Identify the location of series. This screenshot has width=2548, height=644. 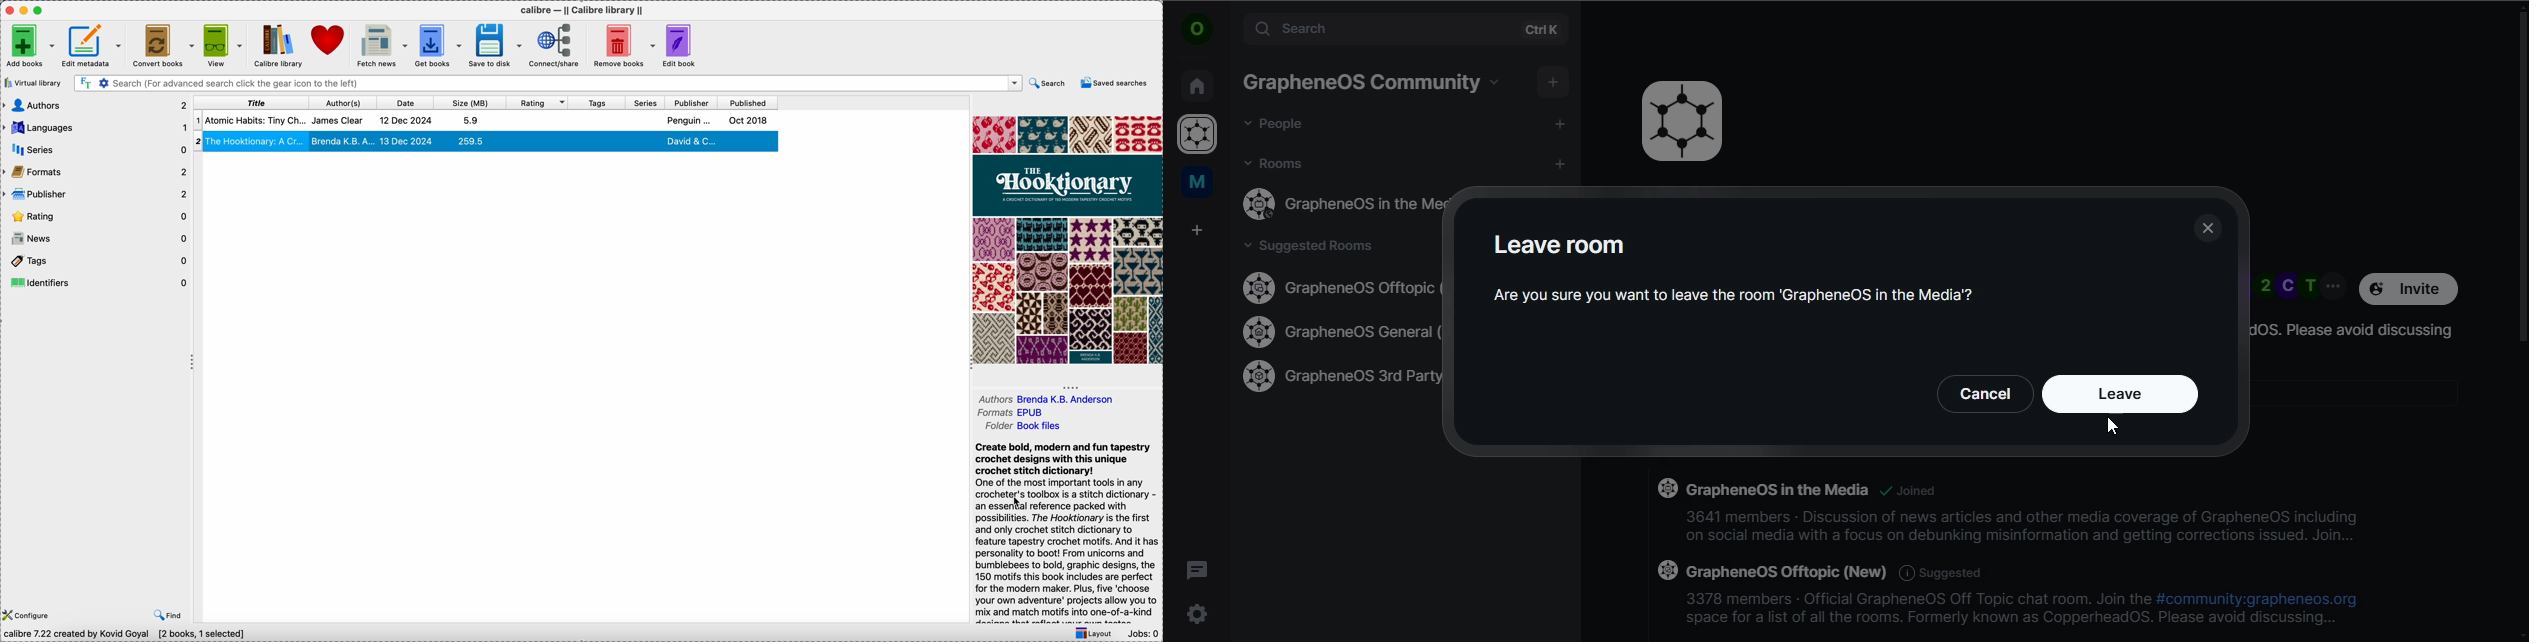
(95, 150).